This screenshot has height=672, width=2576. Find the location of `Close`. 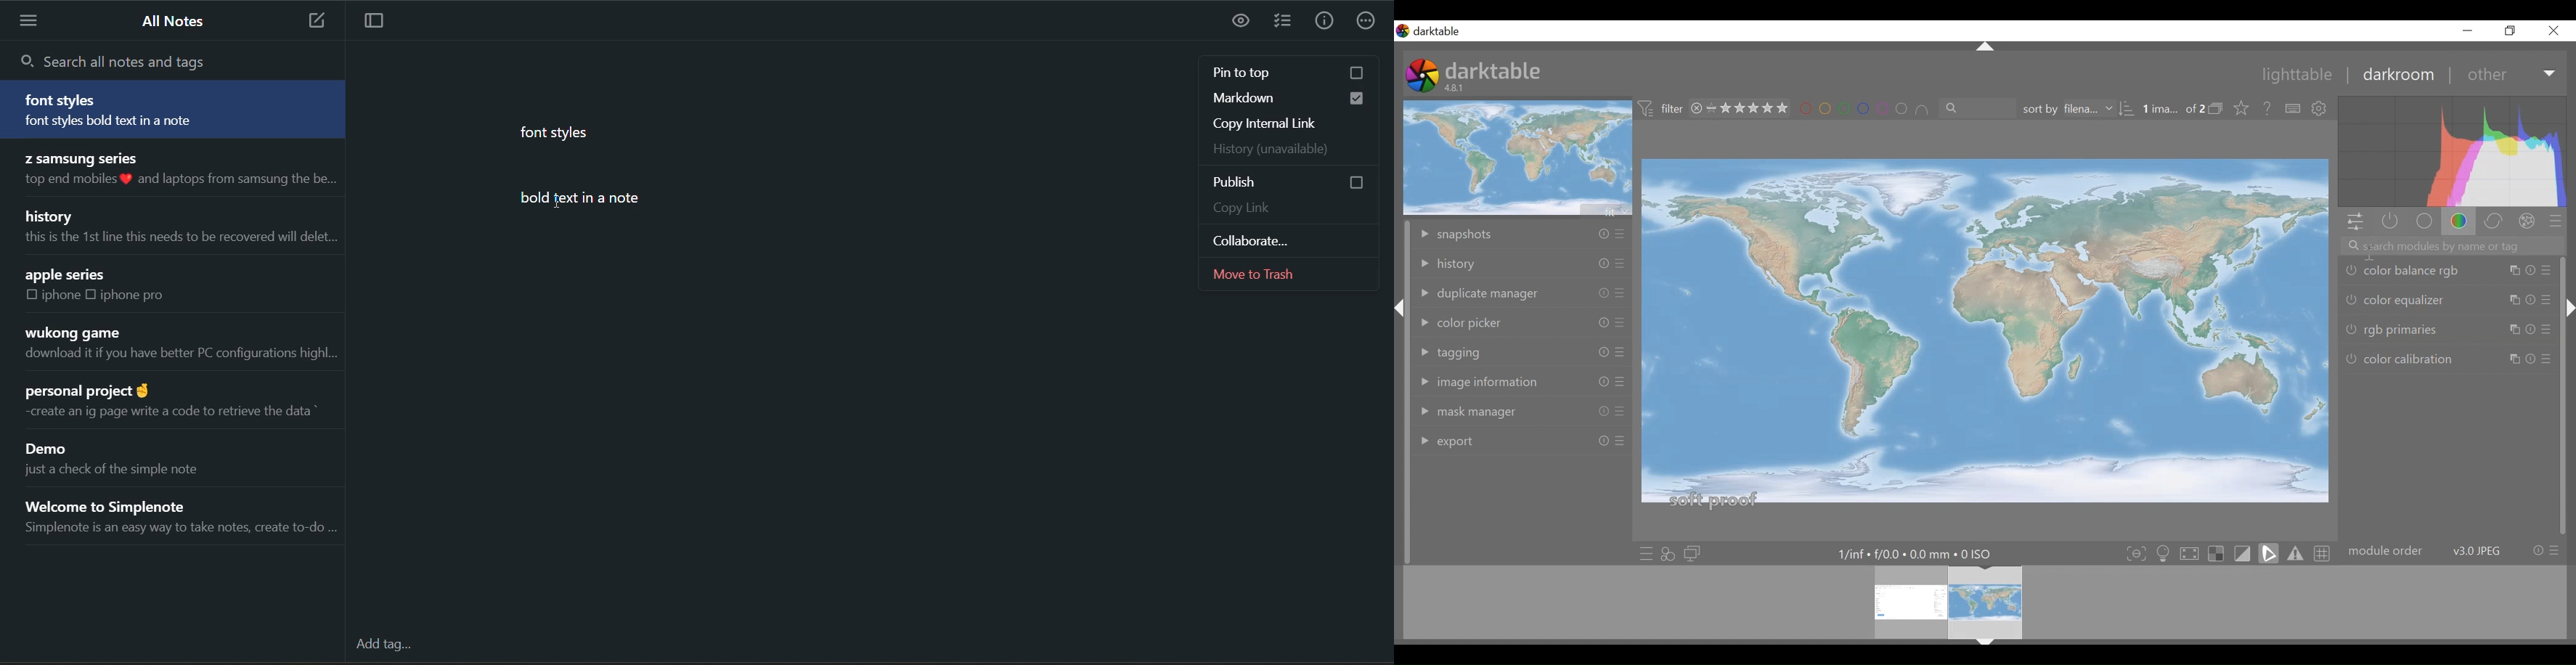

Close is located at coordinates (2554, 30).